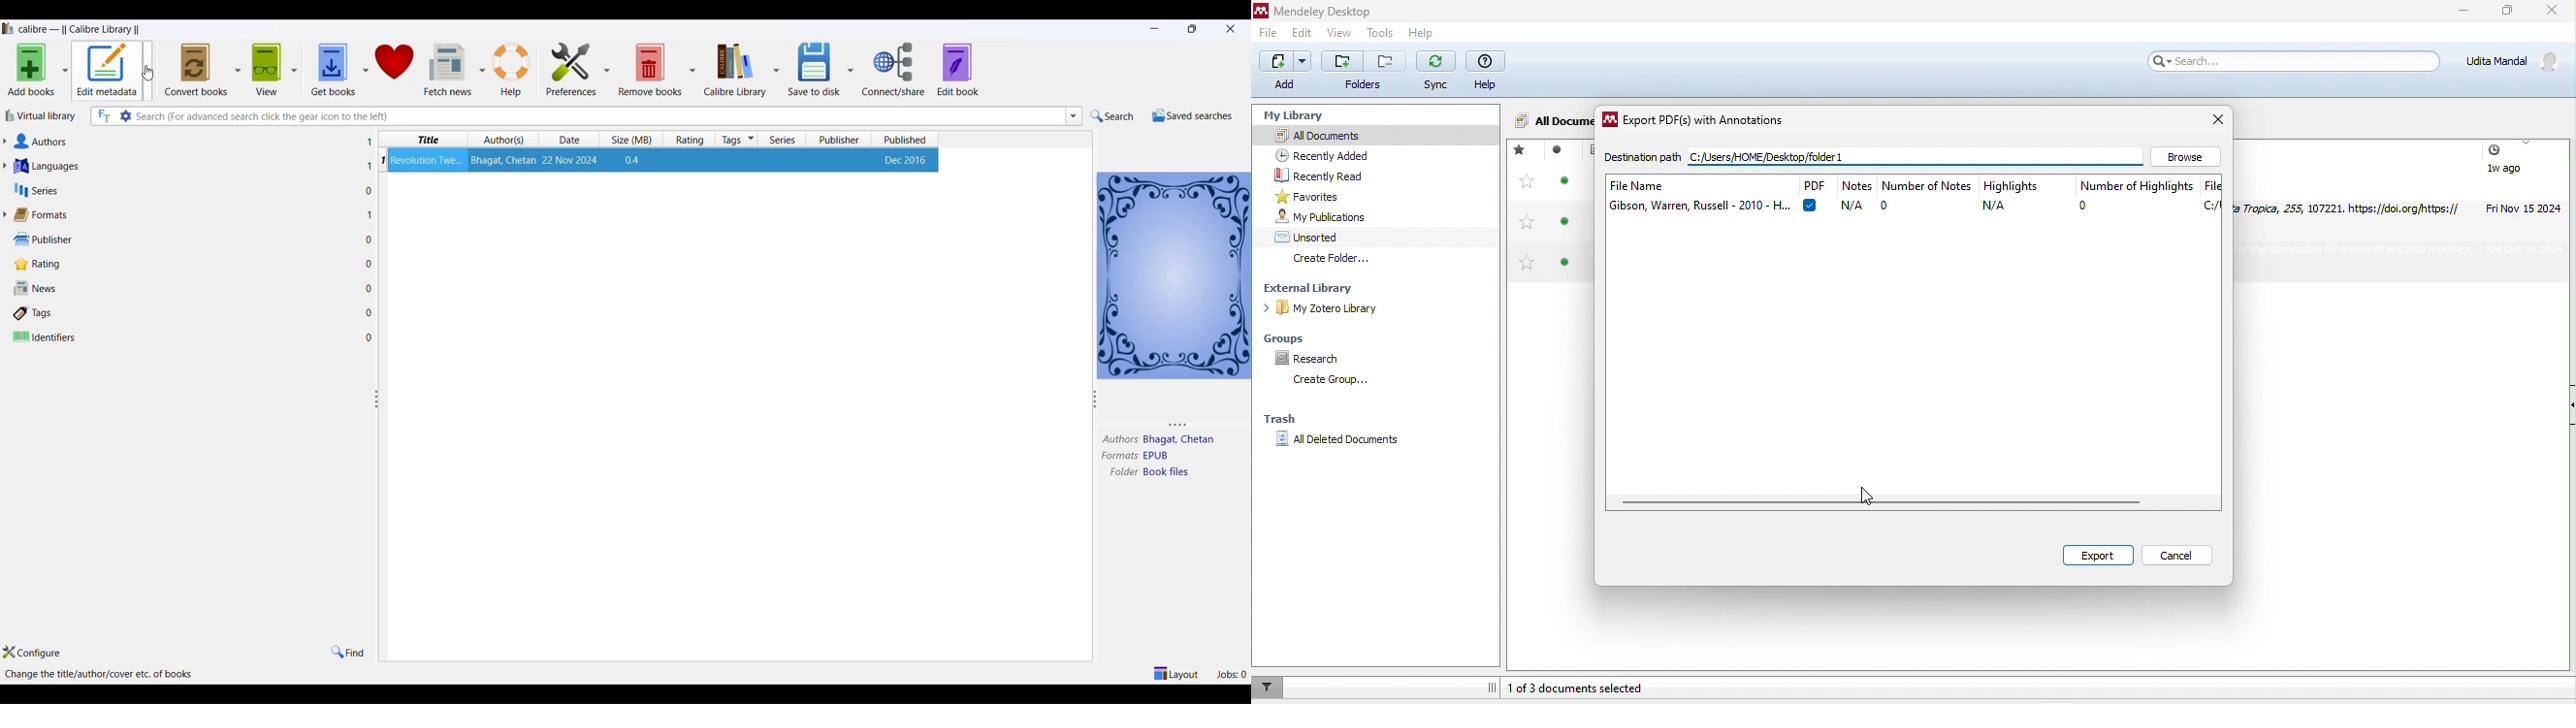 This screenshot has height=728, width=2576. Describe the element at coordinates (907, 139) in the screenshot. I see `published` at that location.